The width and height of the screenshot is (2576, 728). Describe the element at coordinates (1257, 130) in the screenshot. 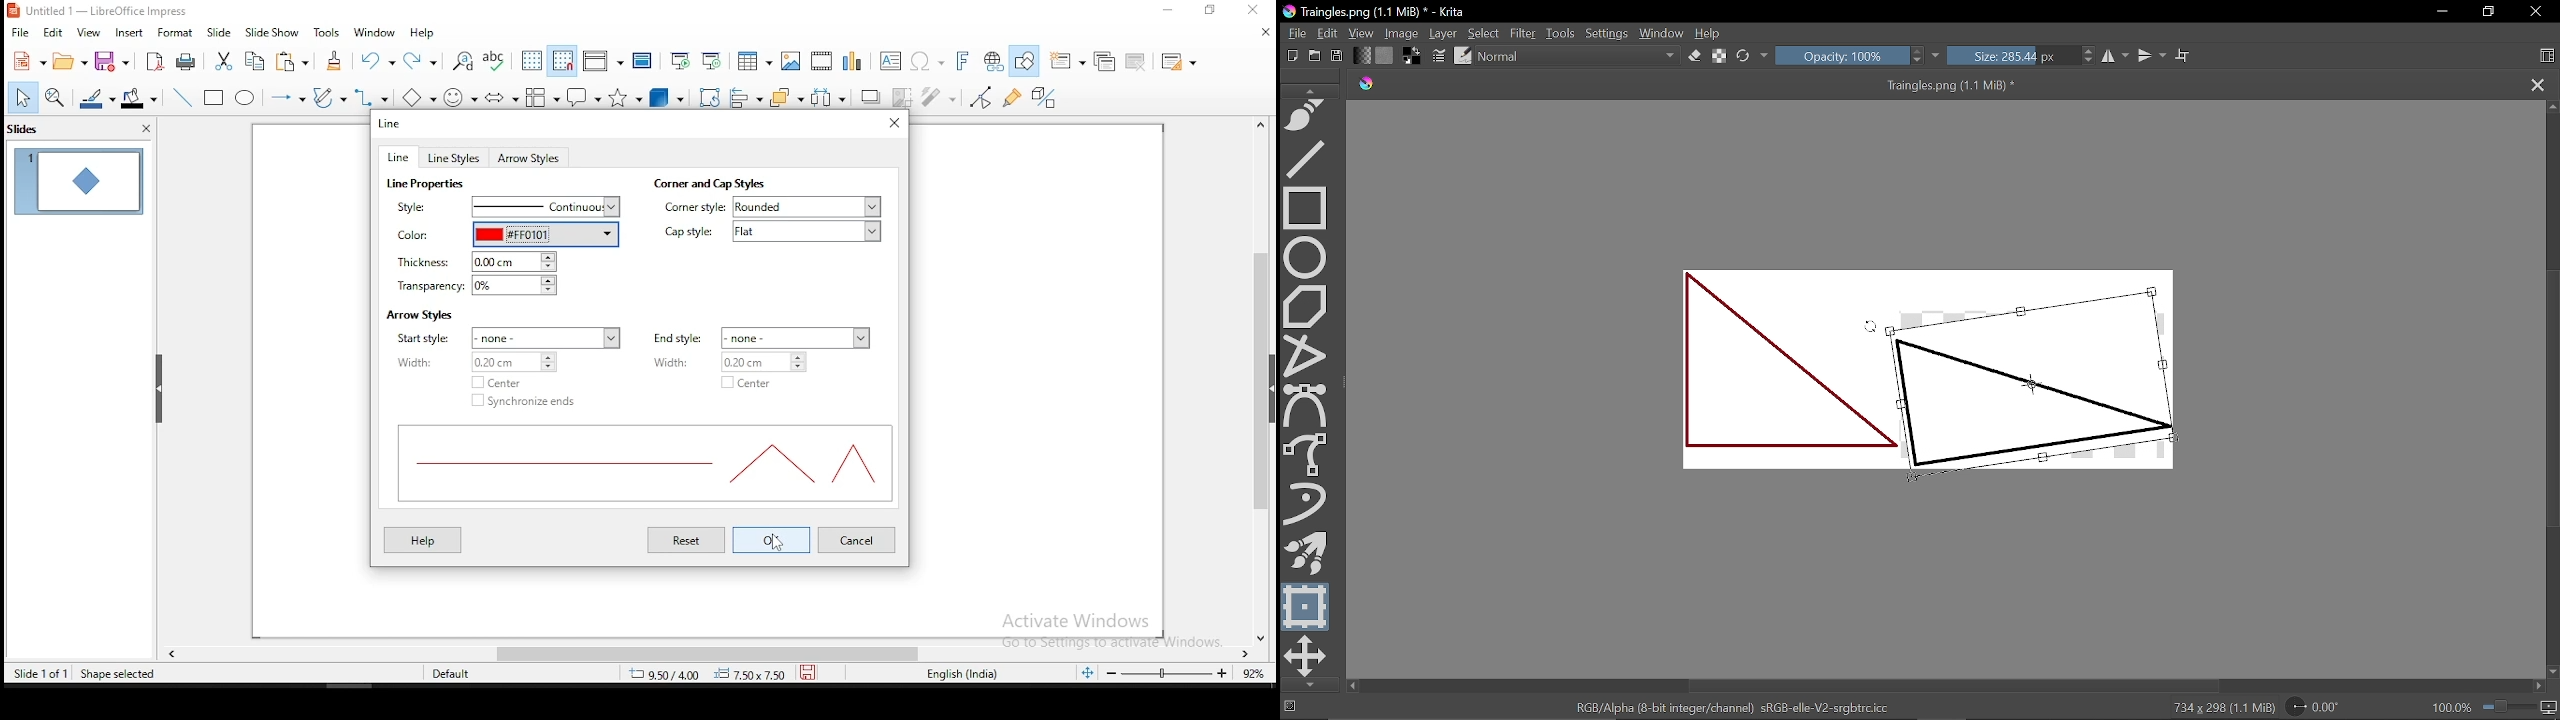

I see `scroll up` at that location.